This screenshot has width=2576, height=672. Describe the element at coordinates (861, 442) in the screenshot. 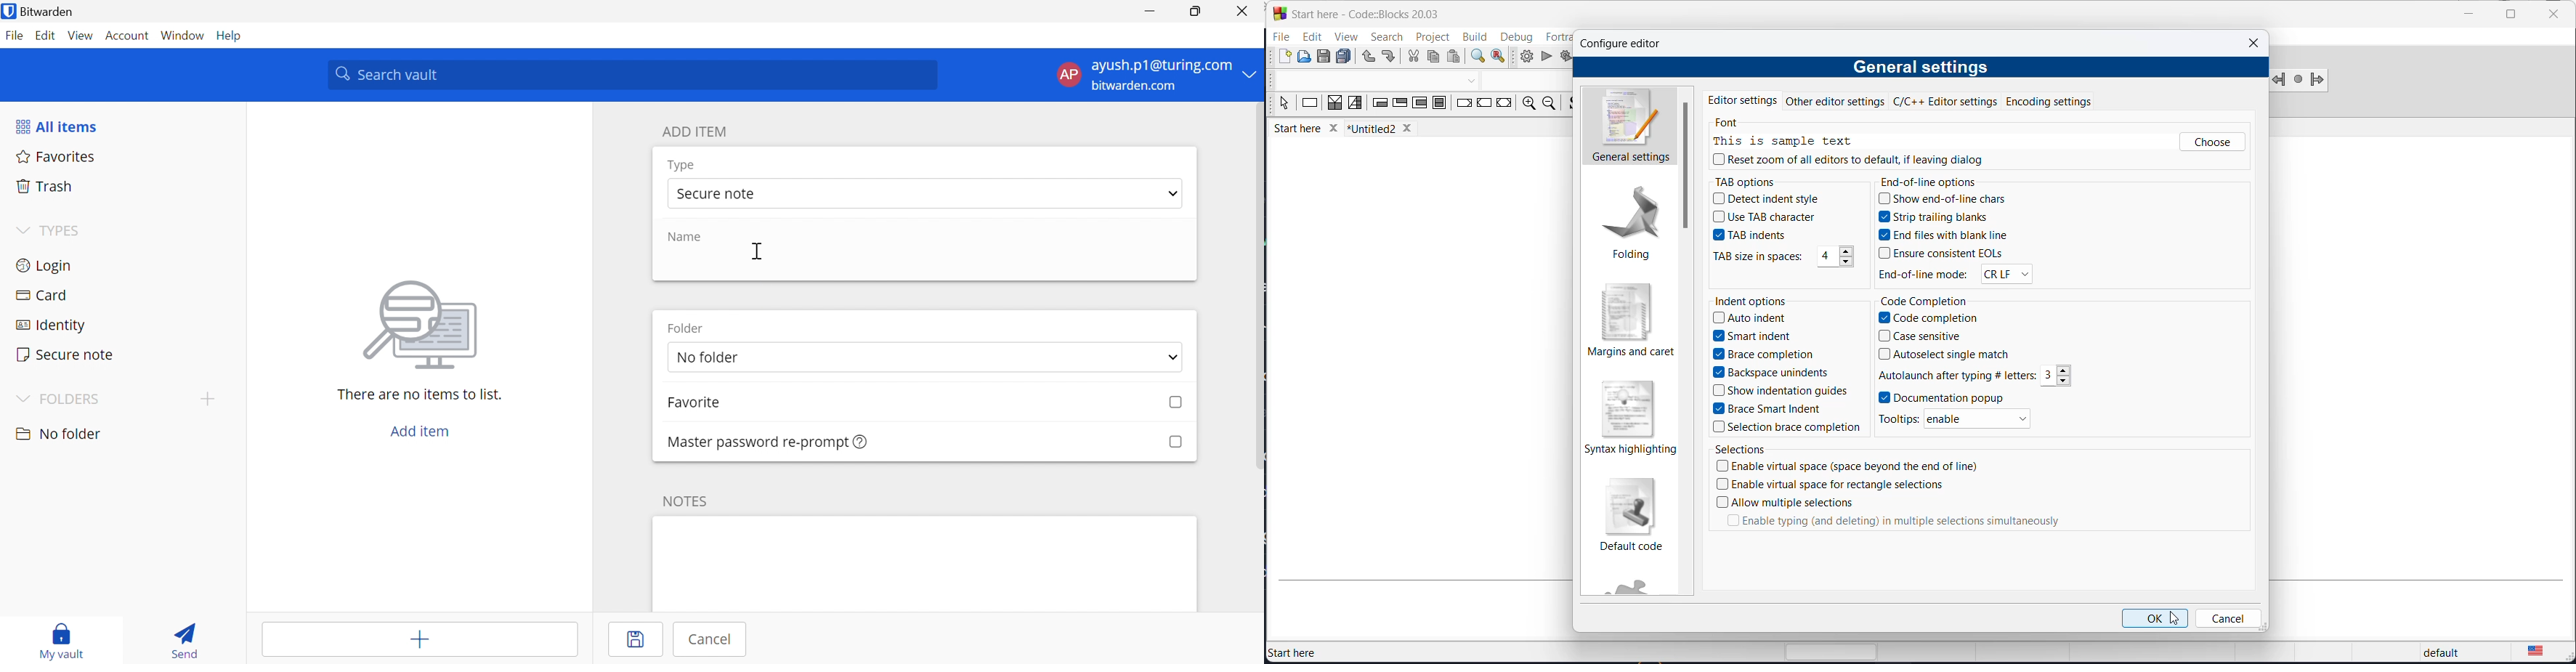

I see `info` at that location.